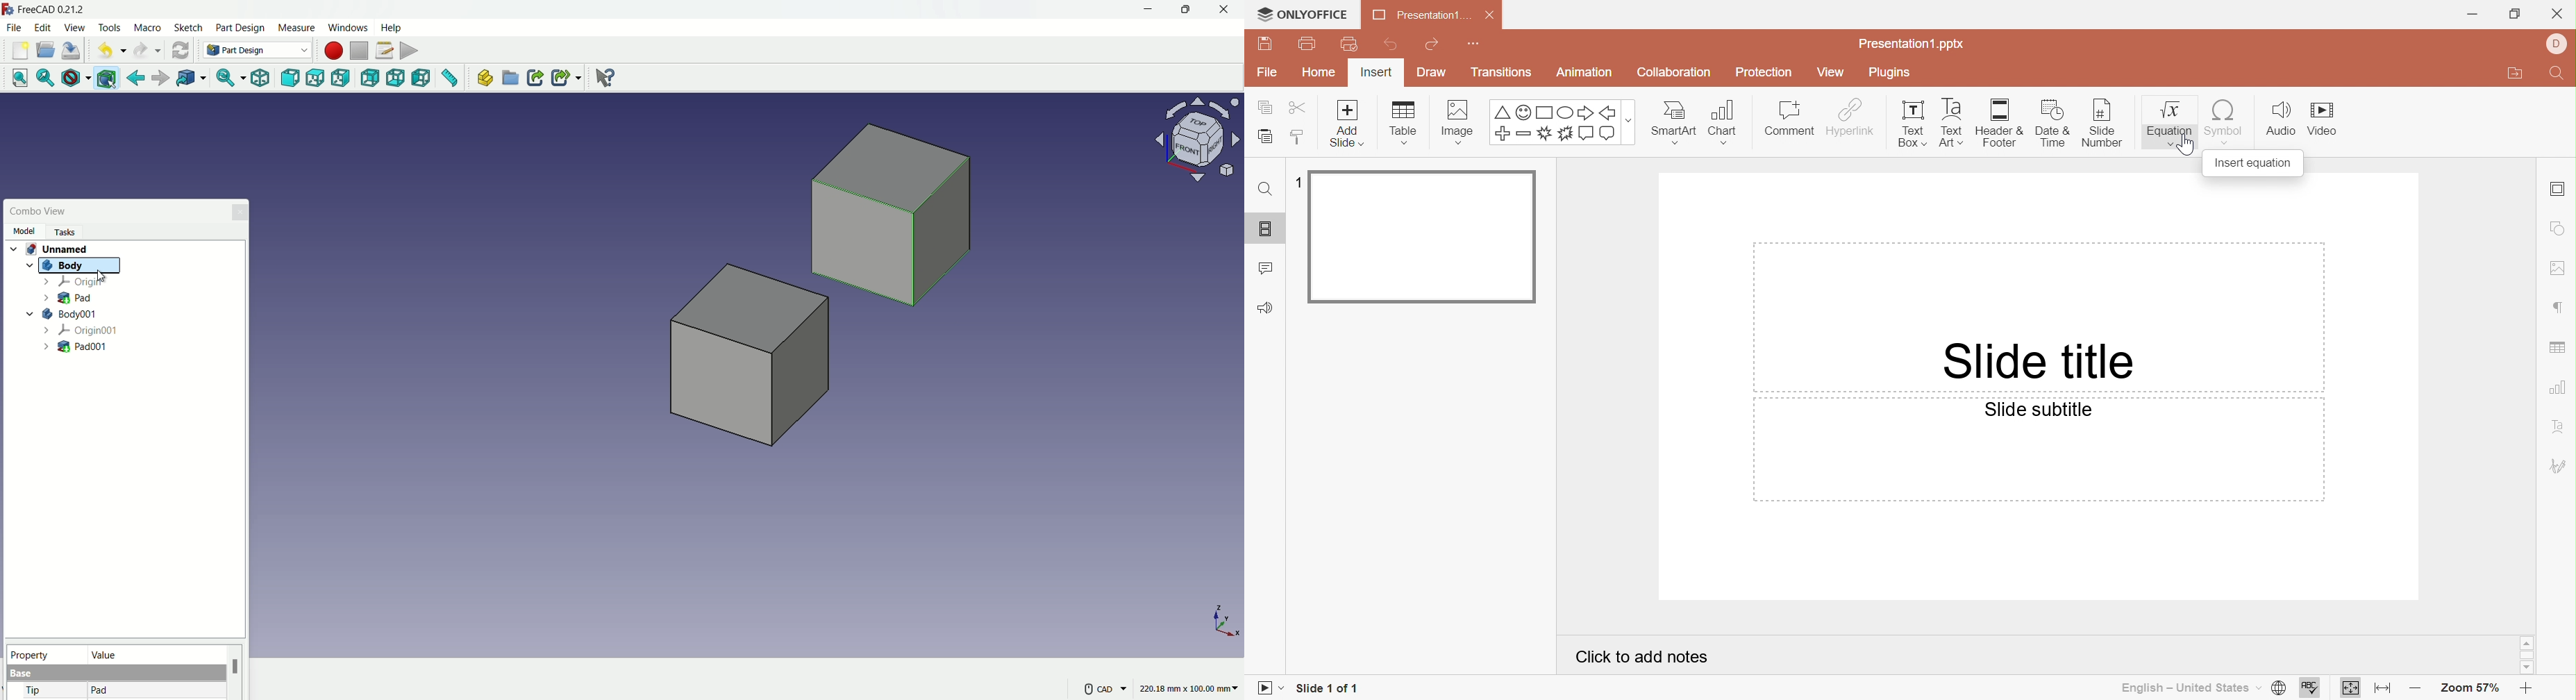 The image size is (2576, 700). Describe the element at coordinates (2558, 426) in the screenshot. I see `Text Art settings` at that location.